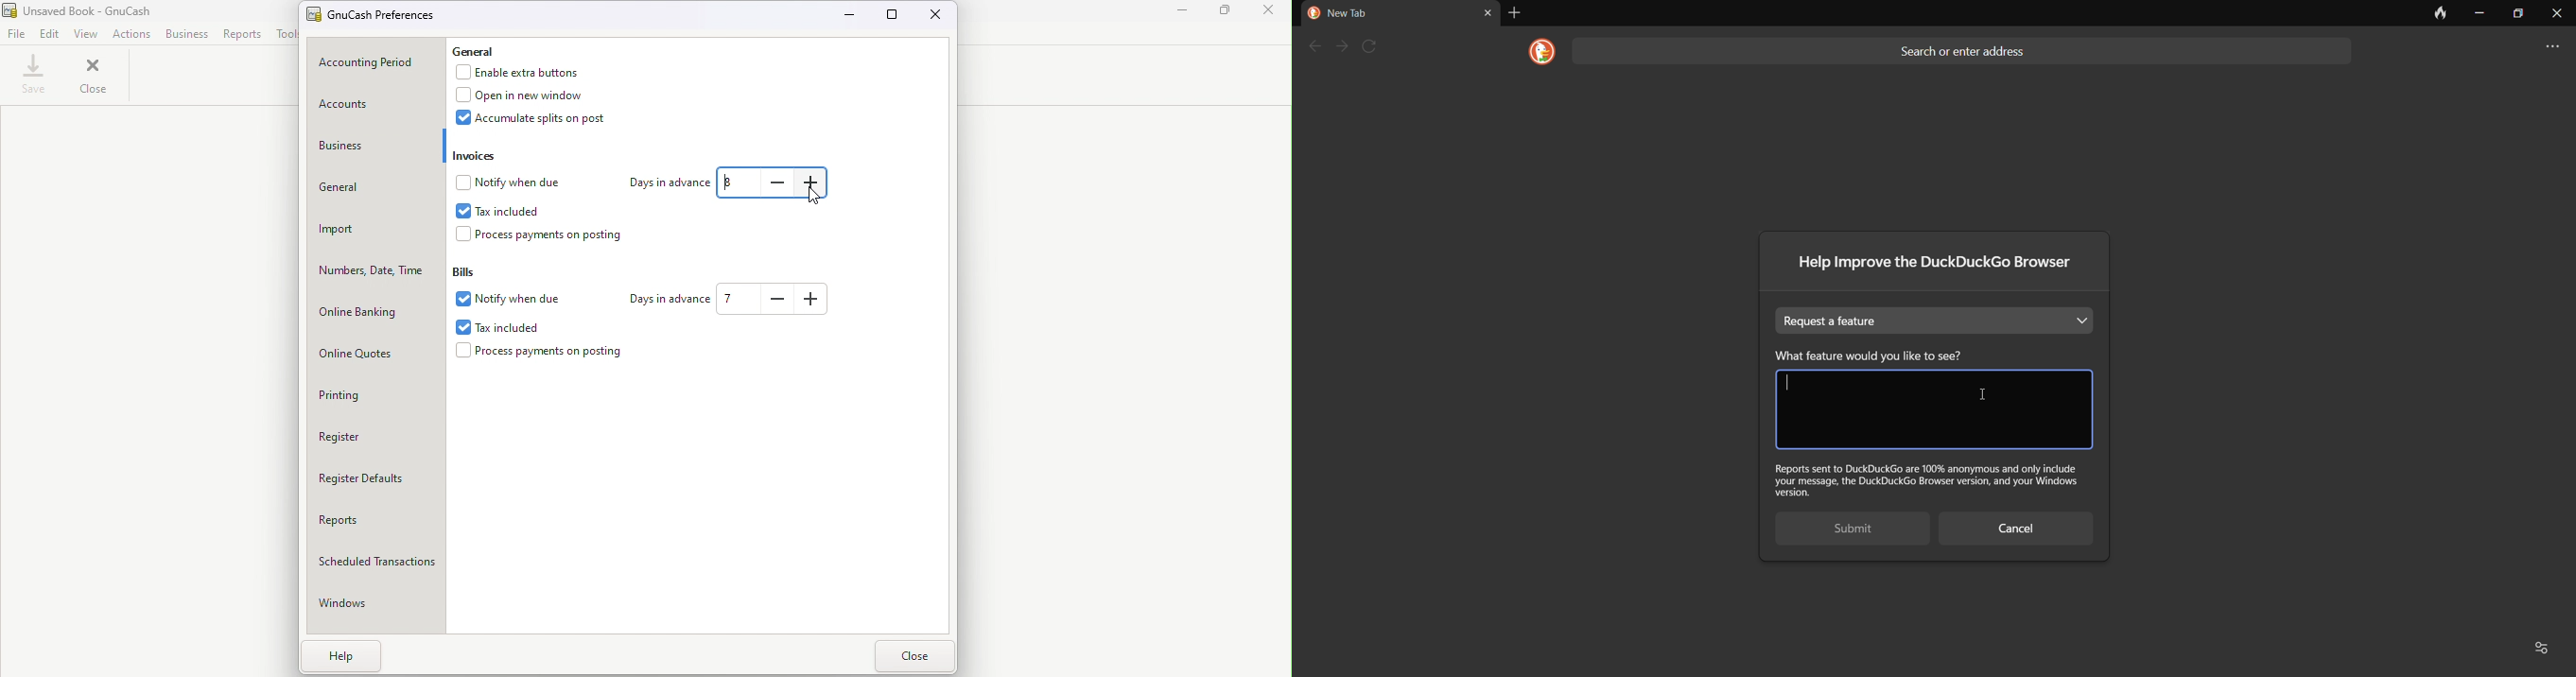 The image size is (2576, 700). I want to click on How many days in the future to warn about Invoices coming due, so click(738, 182).